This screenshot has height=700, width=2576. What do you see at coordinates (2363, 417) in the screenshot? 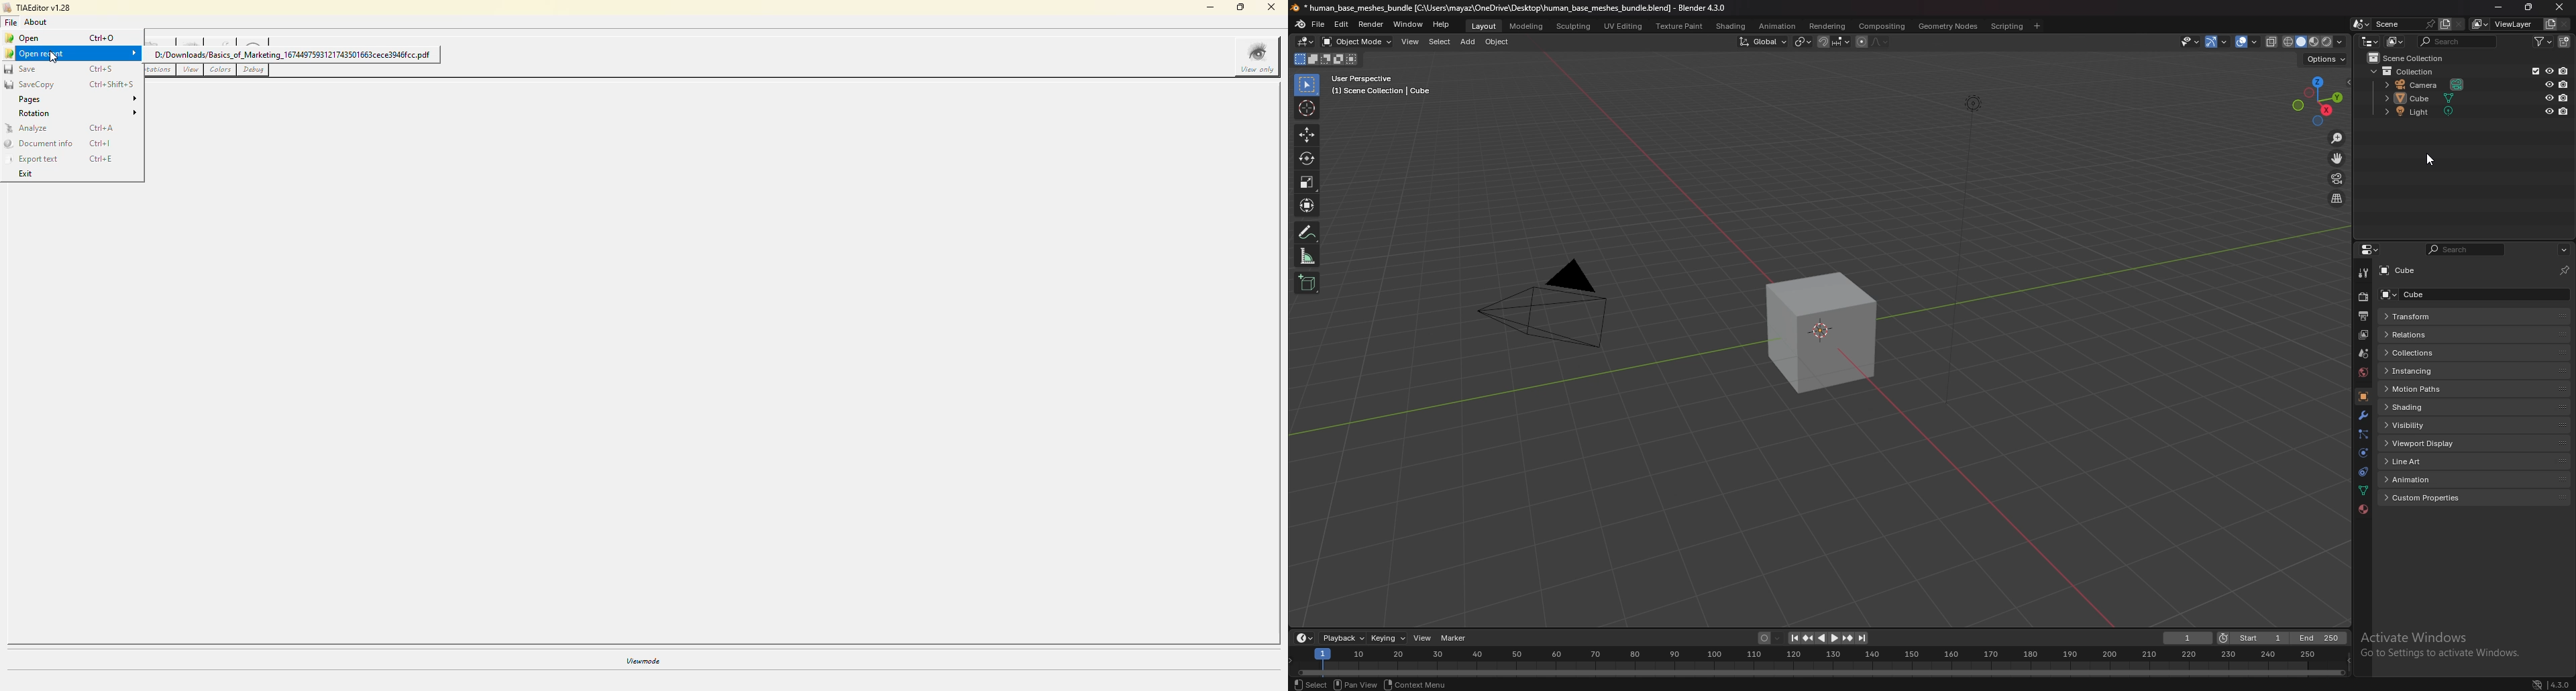
I see `modifier` at bounding box center [2363, 417].